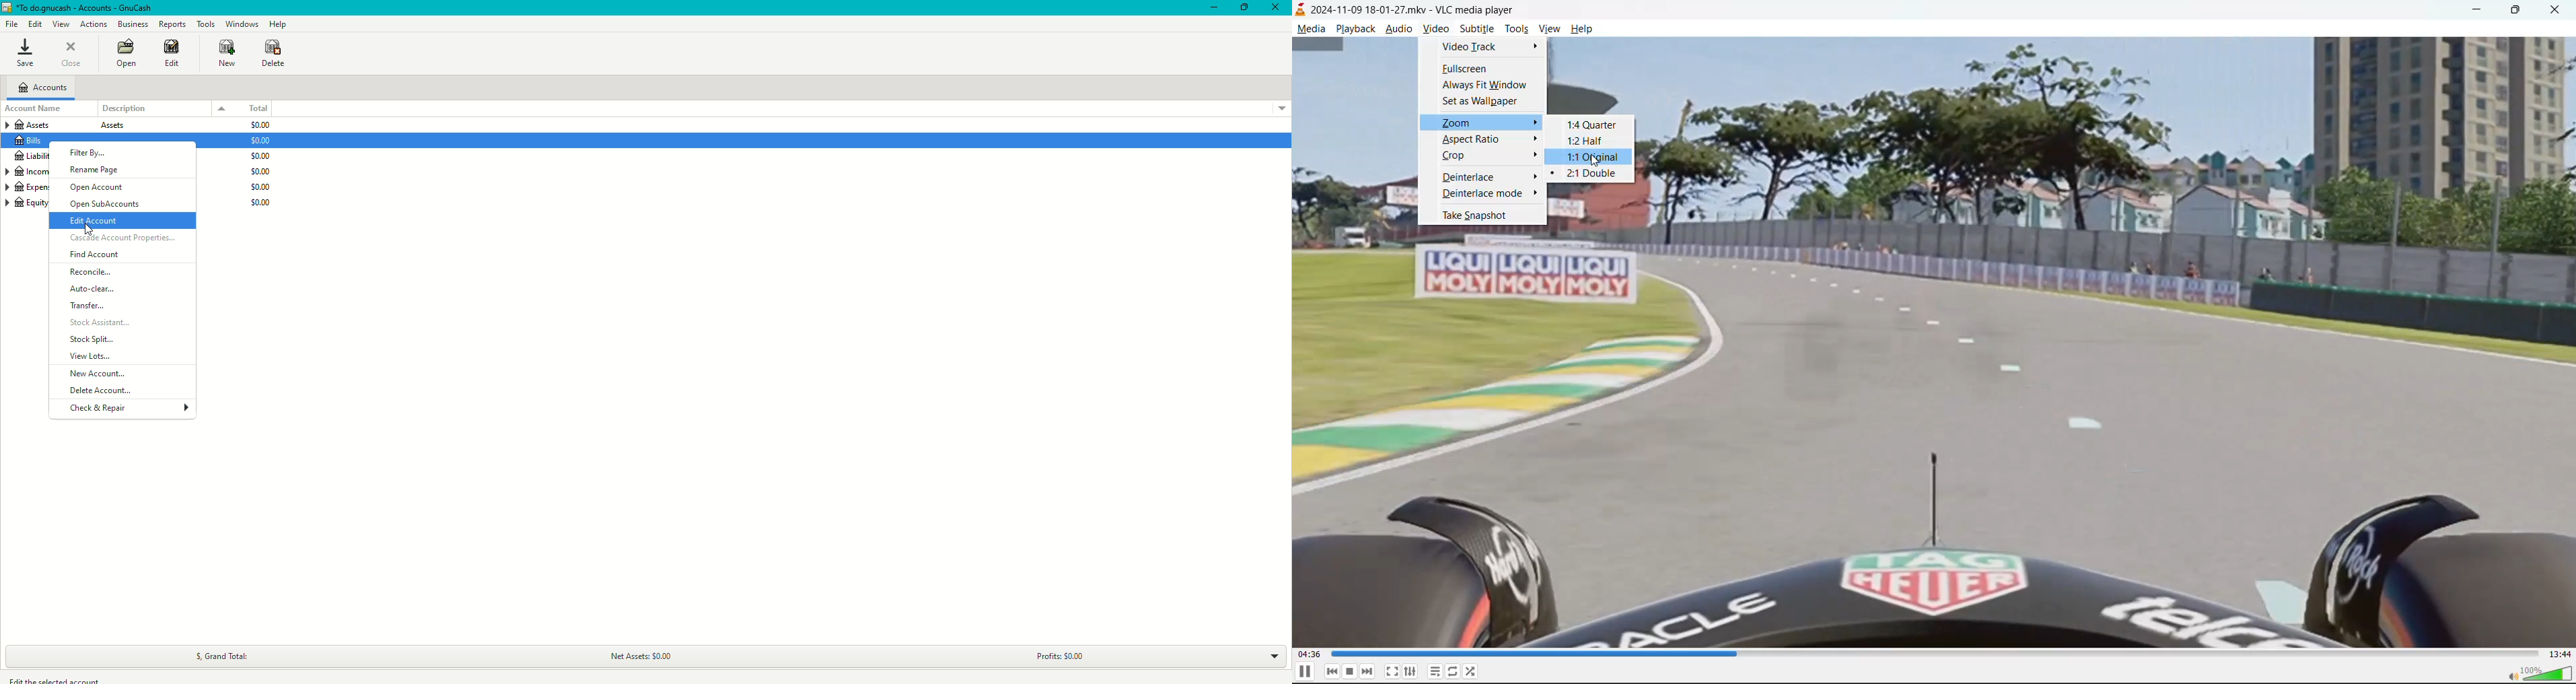 Image resolution: width=2576 pixels, height=700 pixels. What do you see at coordinates (1468, 70) in the screenshot?
I see `fullscreen` at bounding box center [1468, 70].